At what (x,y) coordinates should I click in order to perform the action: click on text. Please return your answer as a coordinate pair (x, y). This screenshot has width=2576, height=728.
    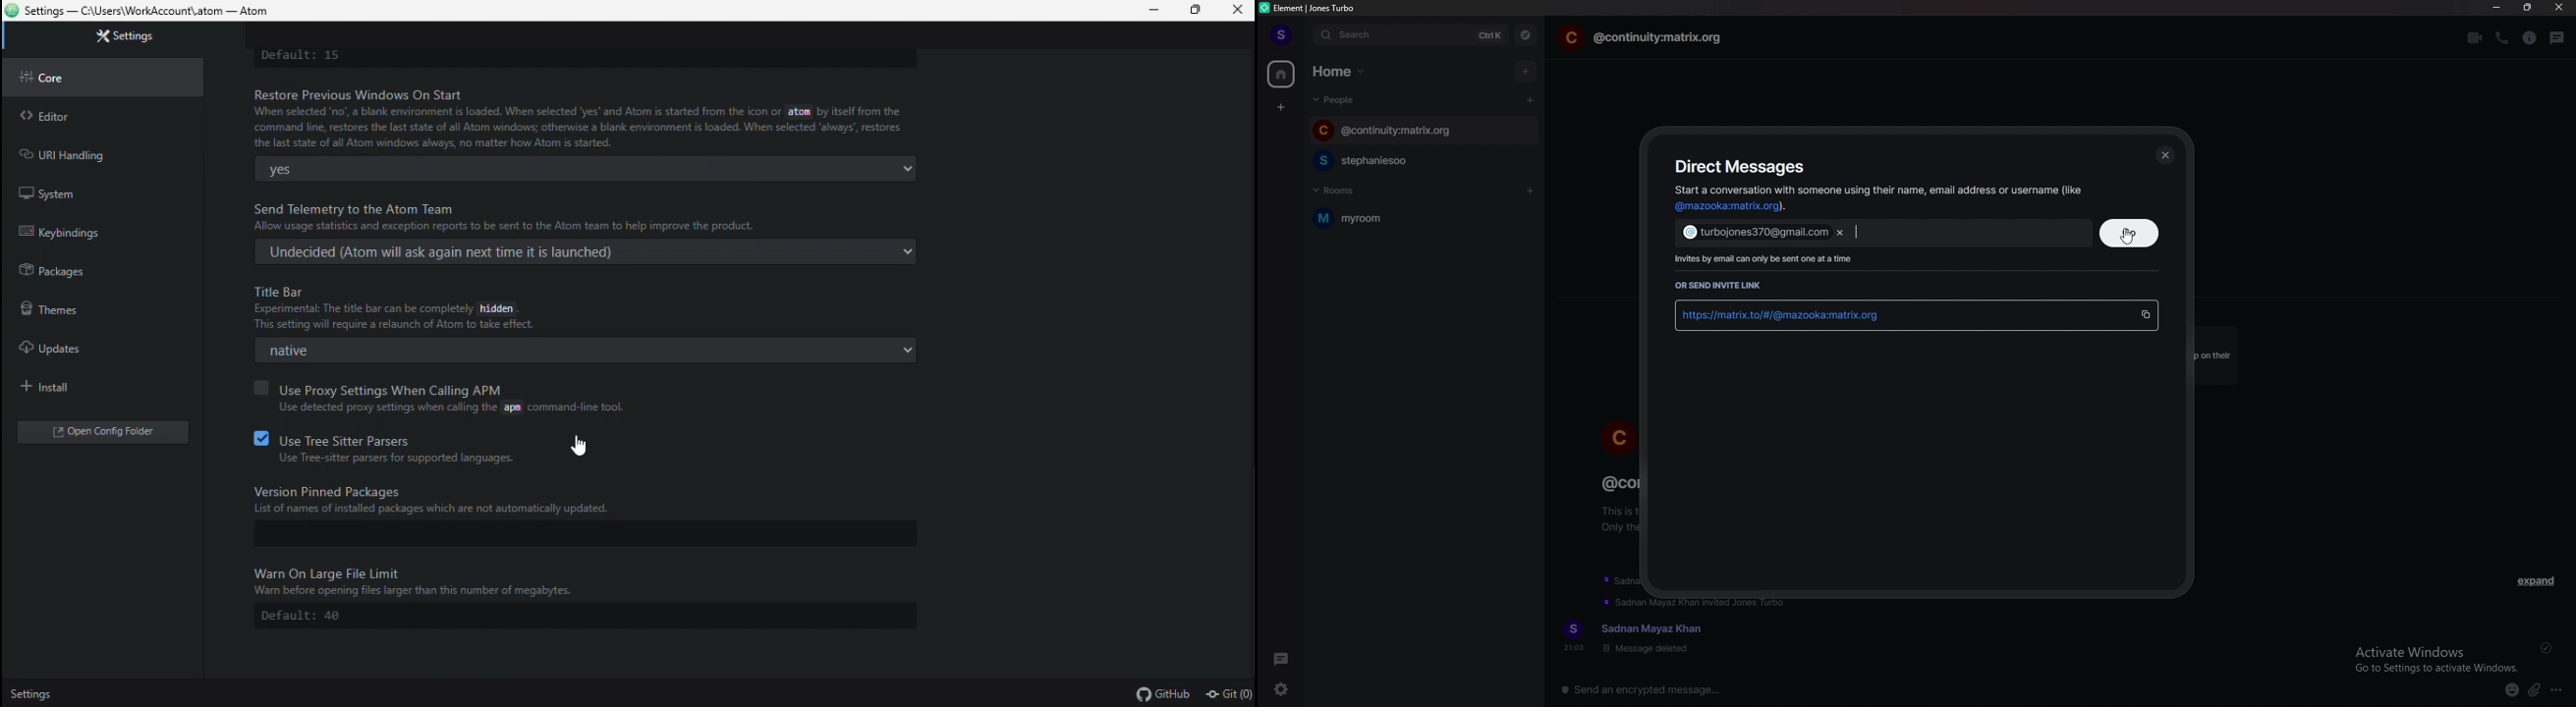
    Looking at the image, I should click on (1637, 638).